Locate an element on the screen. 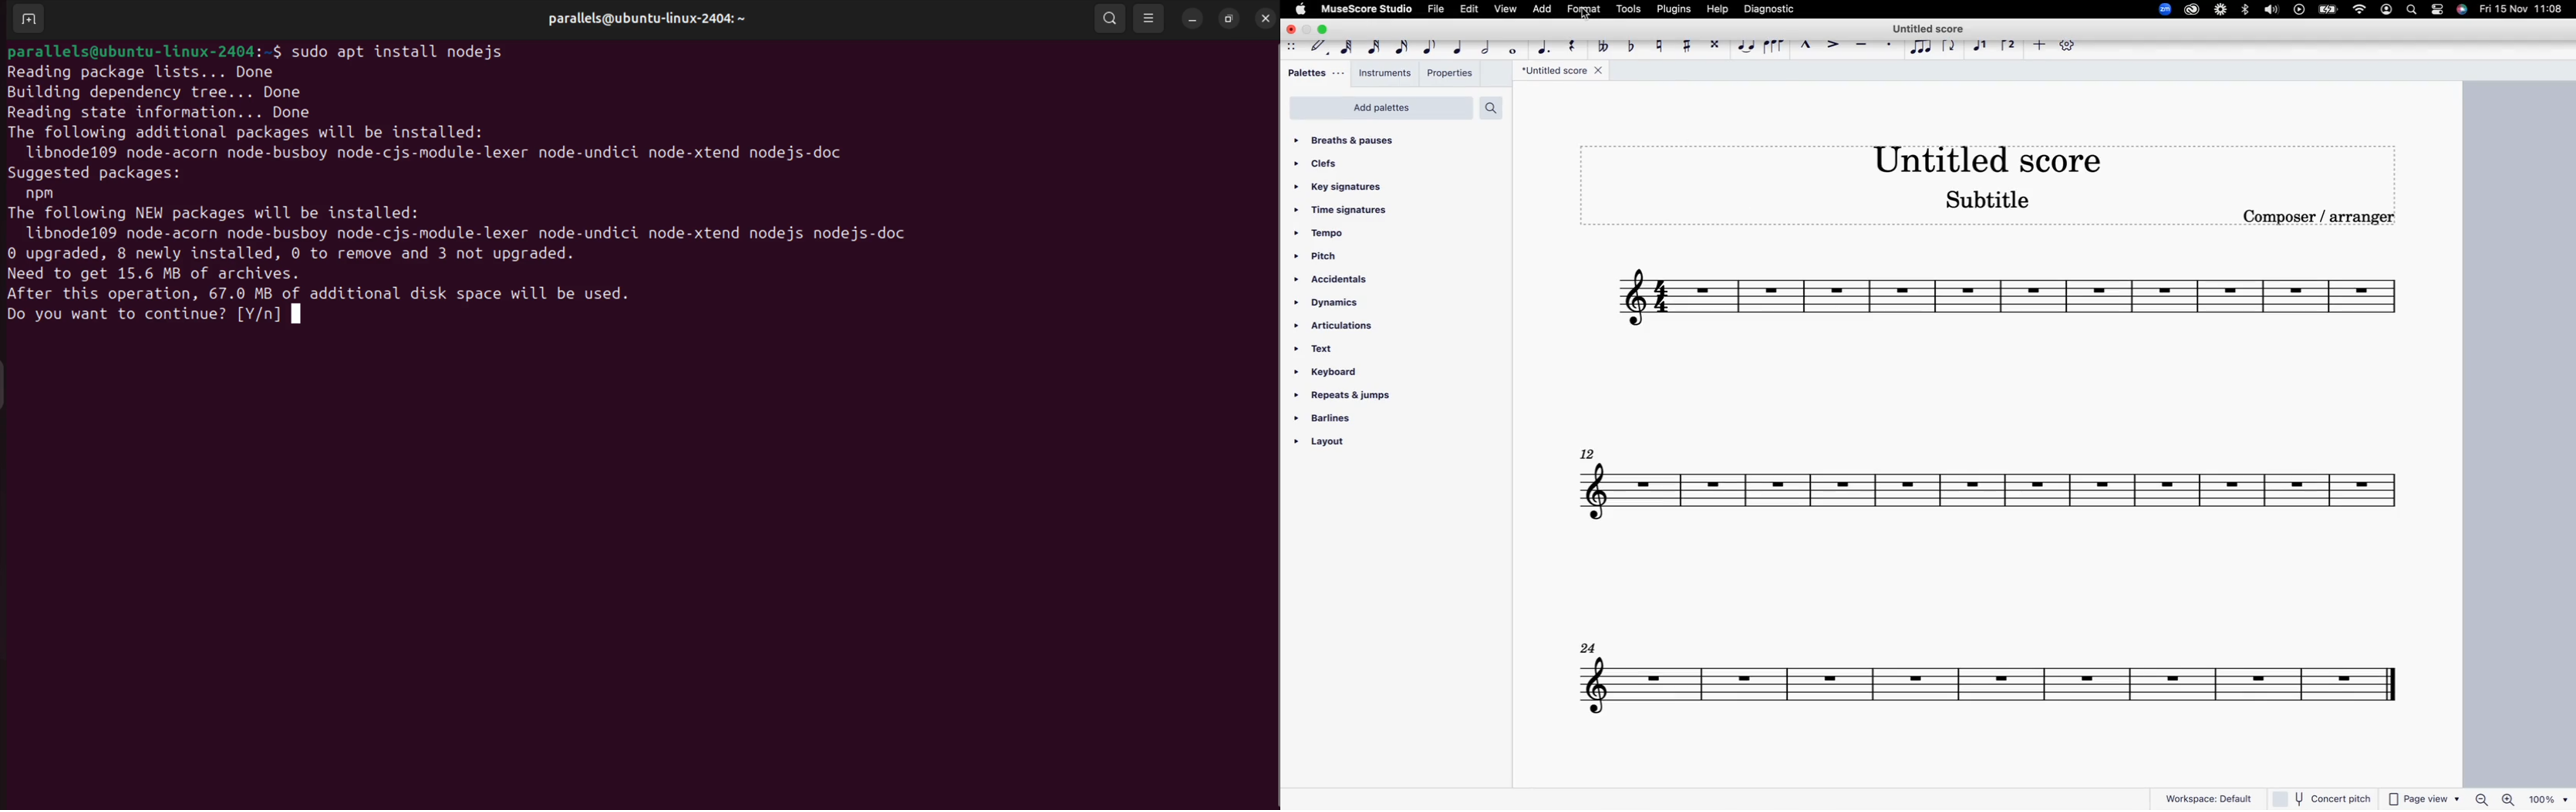 This screenshot has width=2576, height=812. search is located at coordinates (1492, 108).